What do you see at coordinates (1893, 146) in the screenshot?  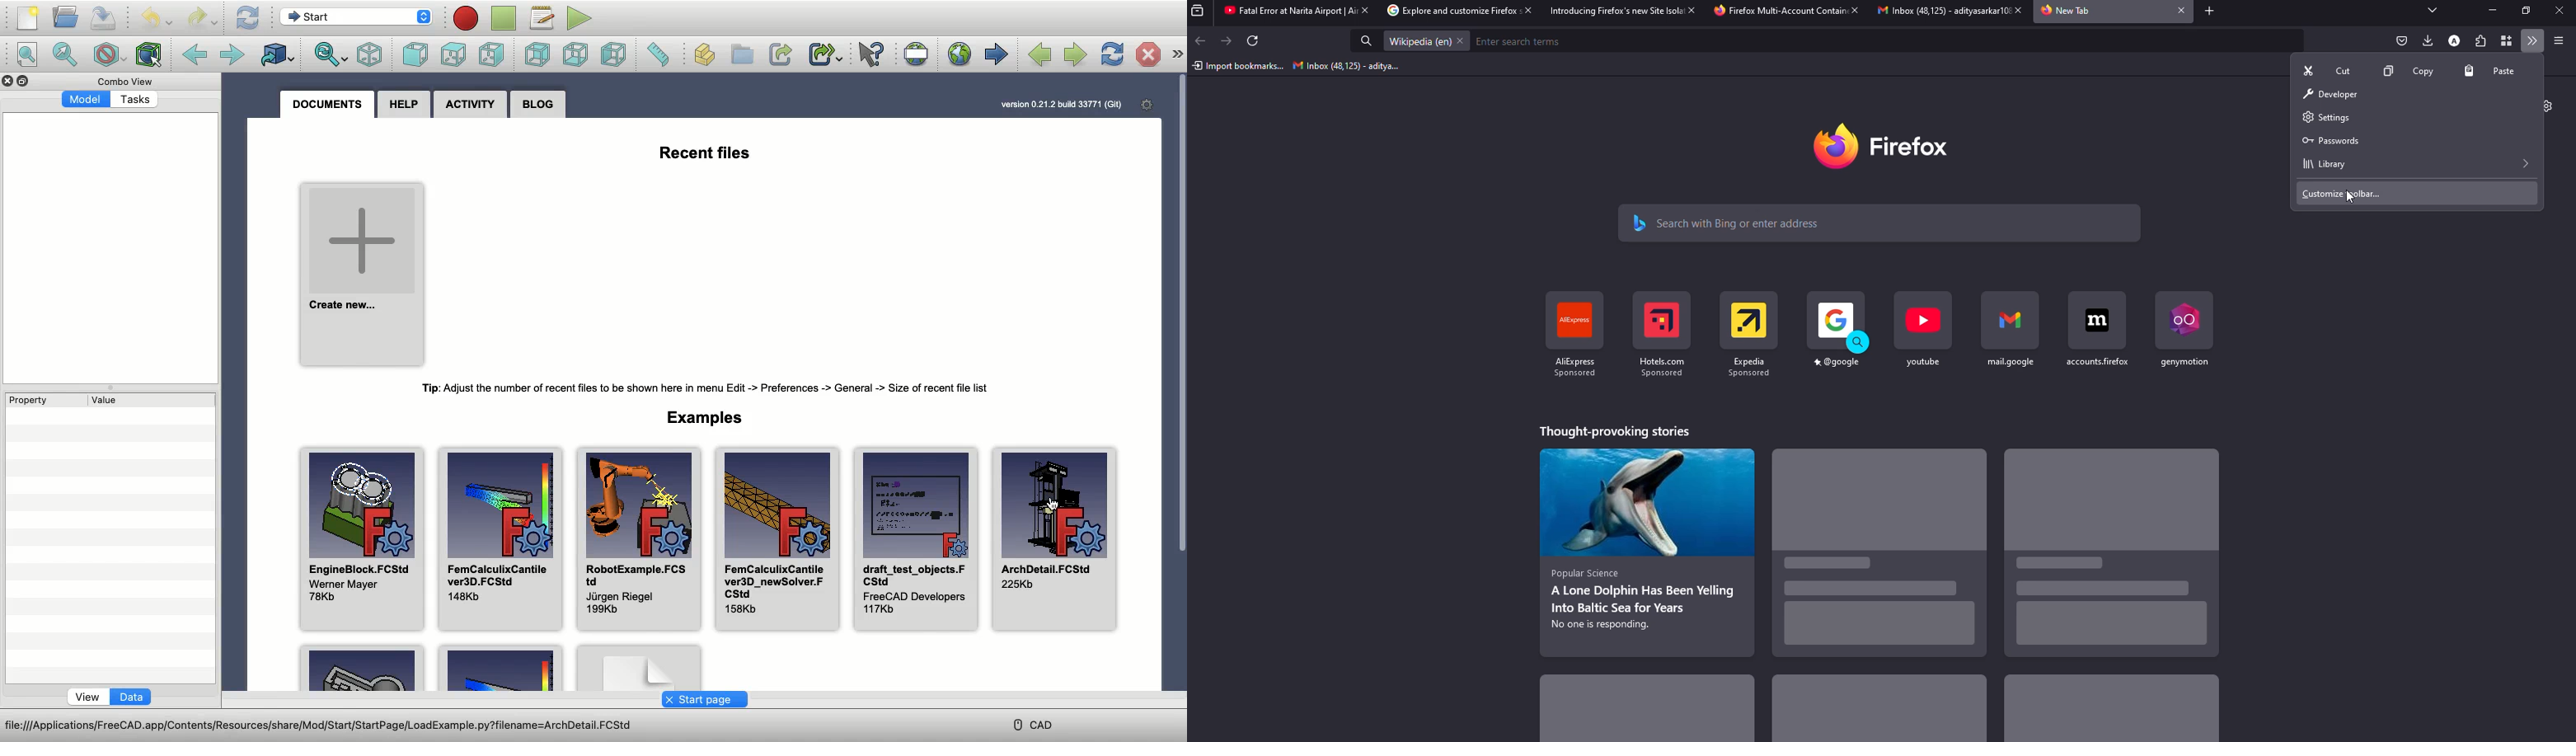 I see `firefox` at bounding box center [1893, 146].